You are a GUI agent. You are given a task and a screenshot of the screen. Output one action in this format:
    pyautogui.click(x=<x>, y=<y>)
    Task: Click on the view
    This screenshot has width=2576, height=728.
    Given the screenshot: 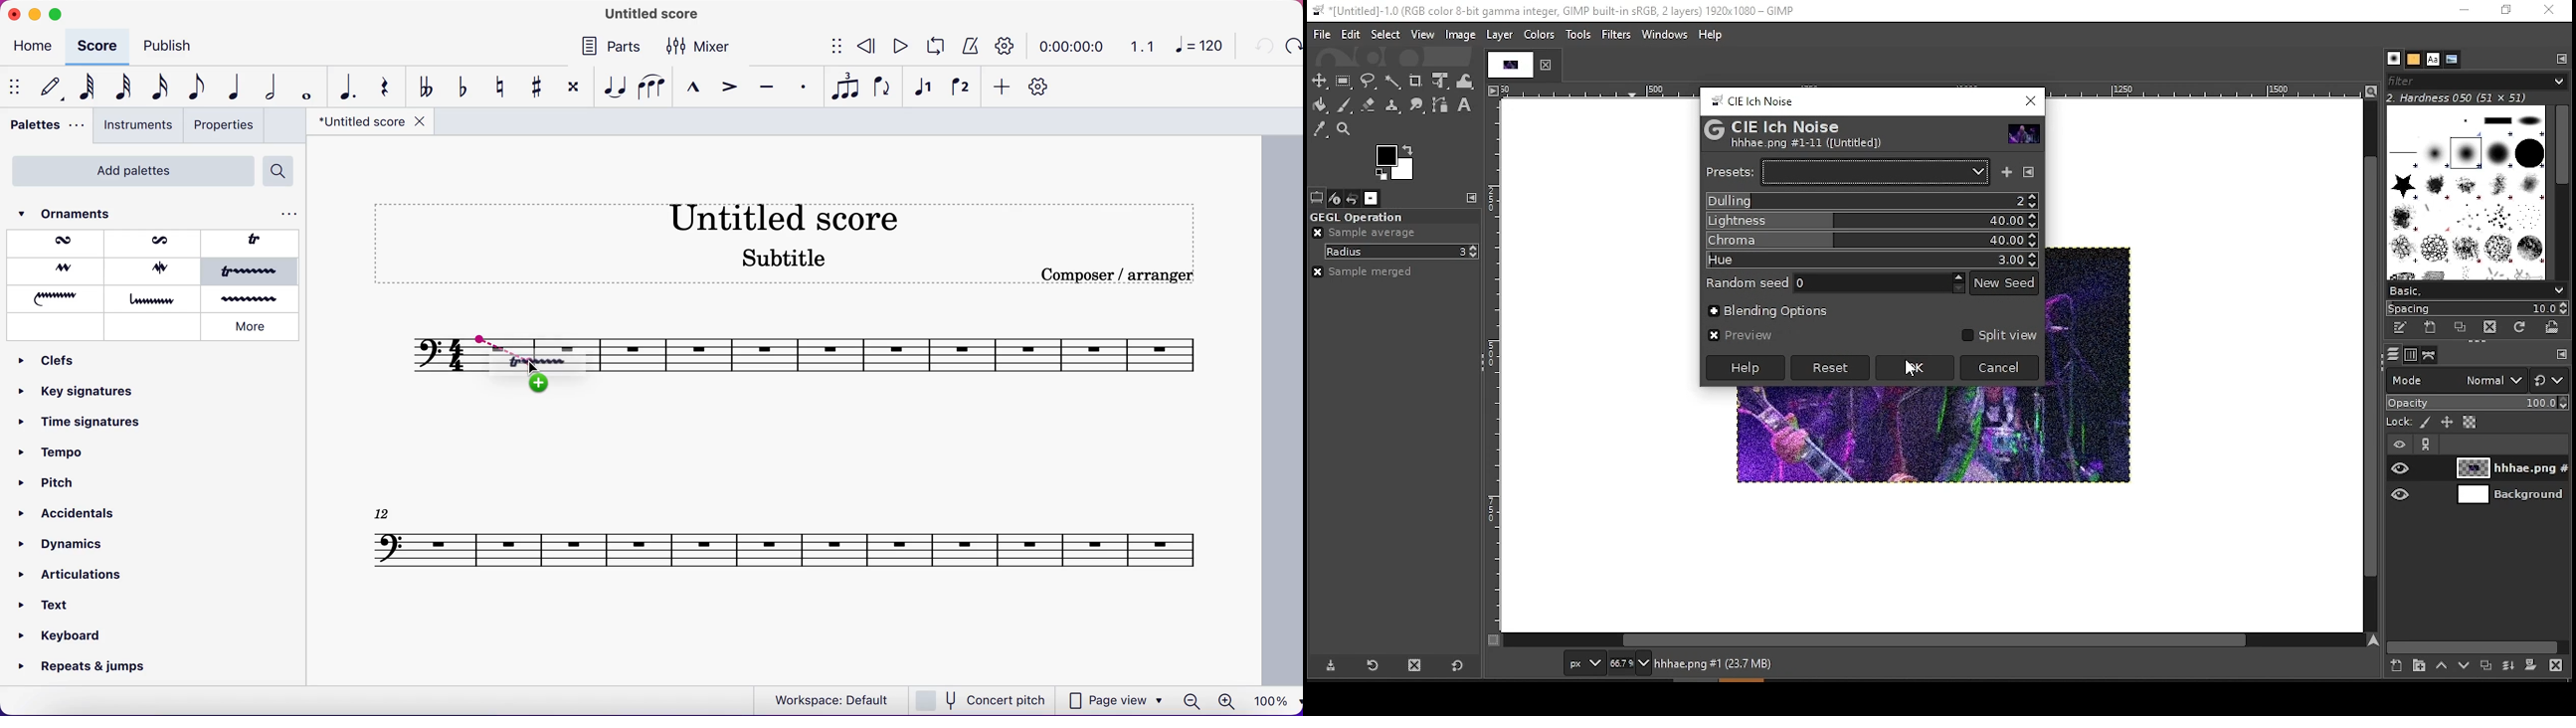 What is the action you would take?
    pyautogui.click(x=1422, y=35)
    